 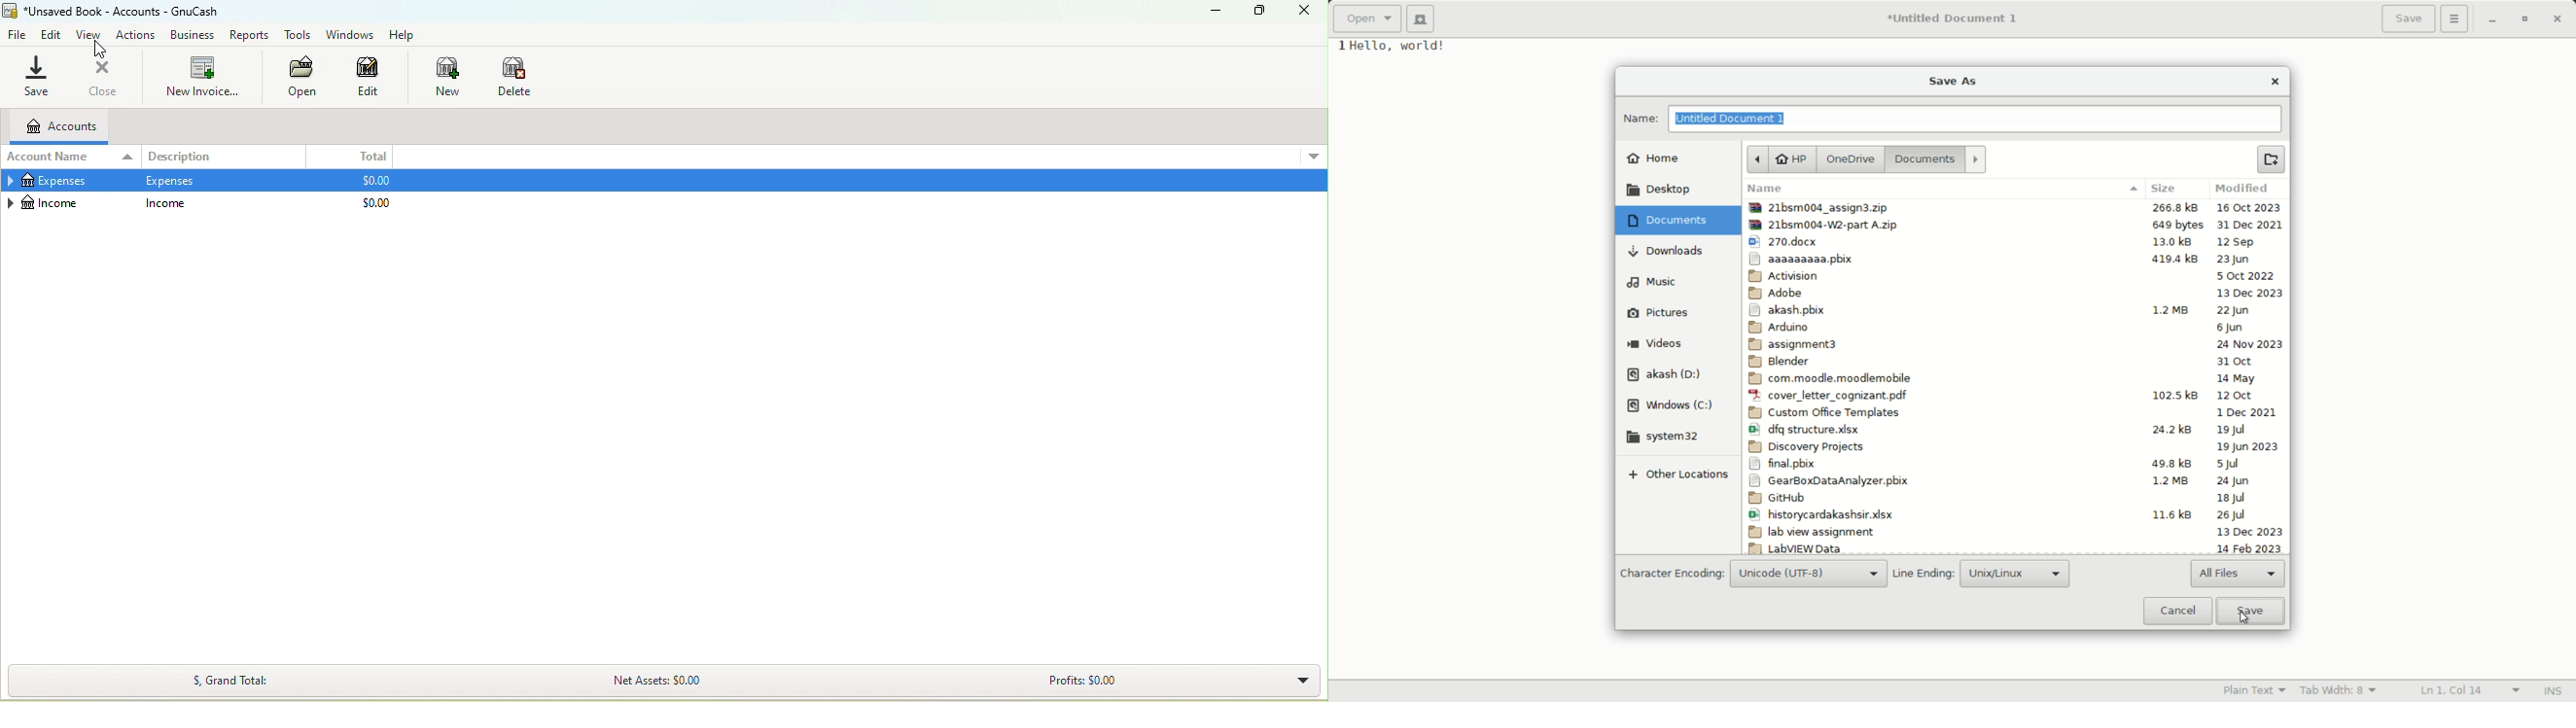 I want to click on desktop, so click(x=1659, y=192).